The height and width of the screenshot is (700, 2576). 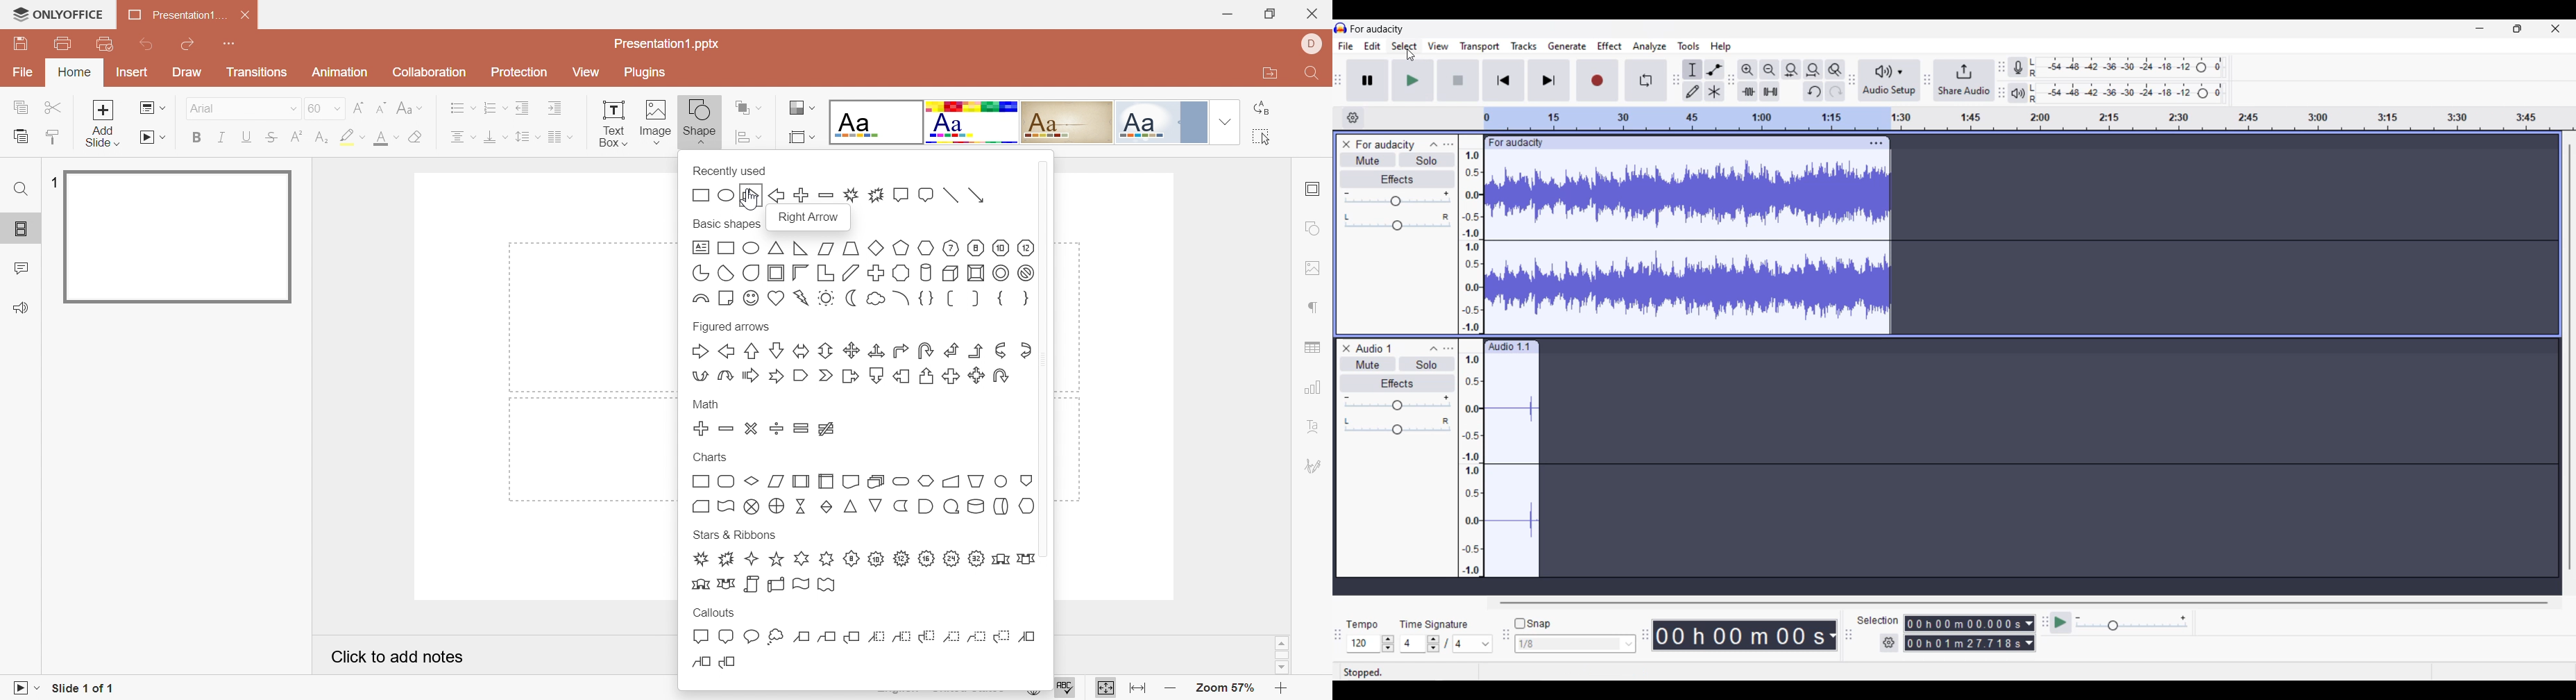 What do you see at coordinates (761, 136) in the screenshot?
I see `Insert shaoe` at bounding box center [761, 136].